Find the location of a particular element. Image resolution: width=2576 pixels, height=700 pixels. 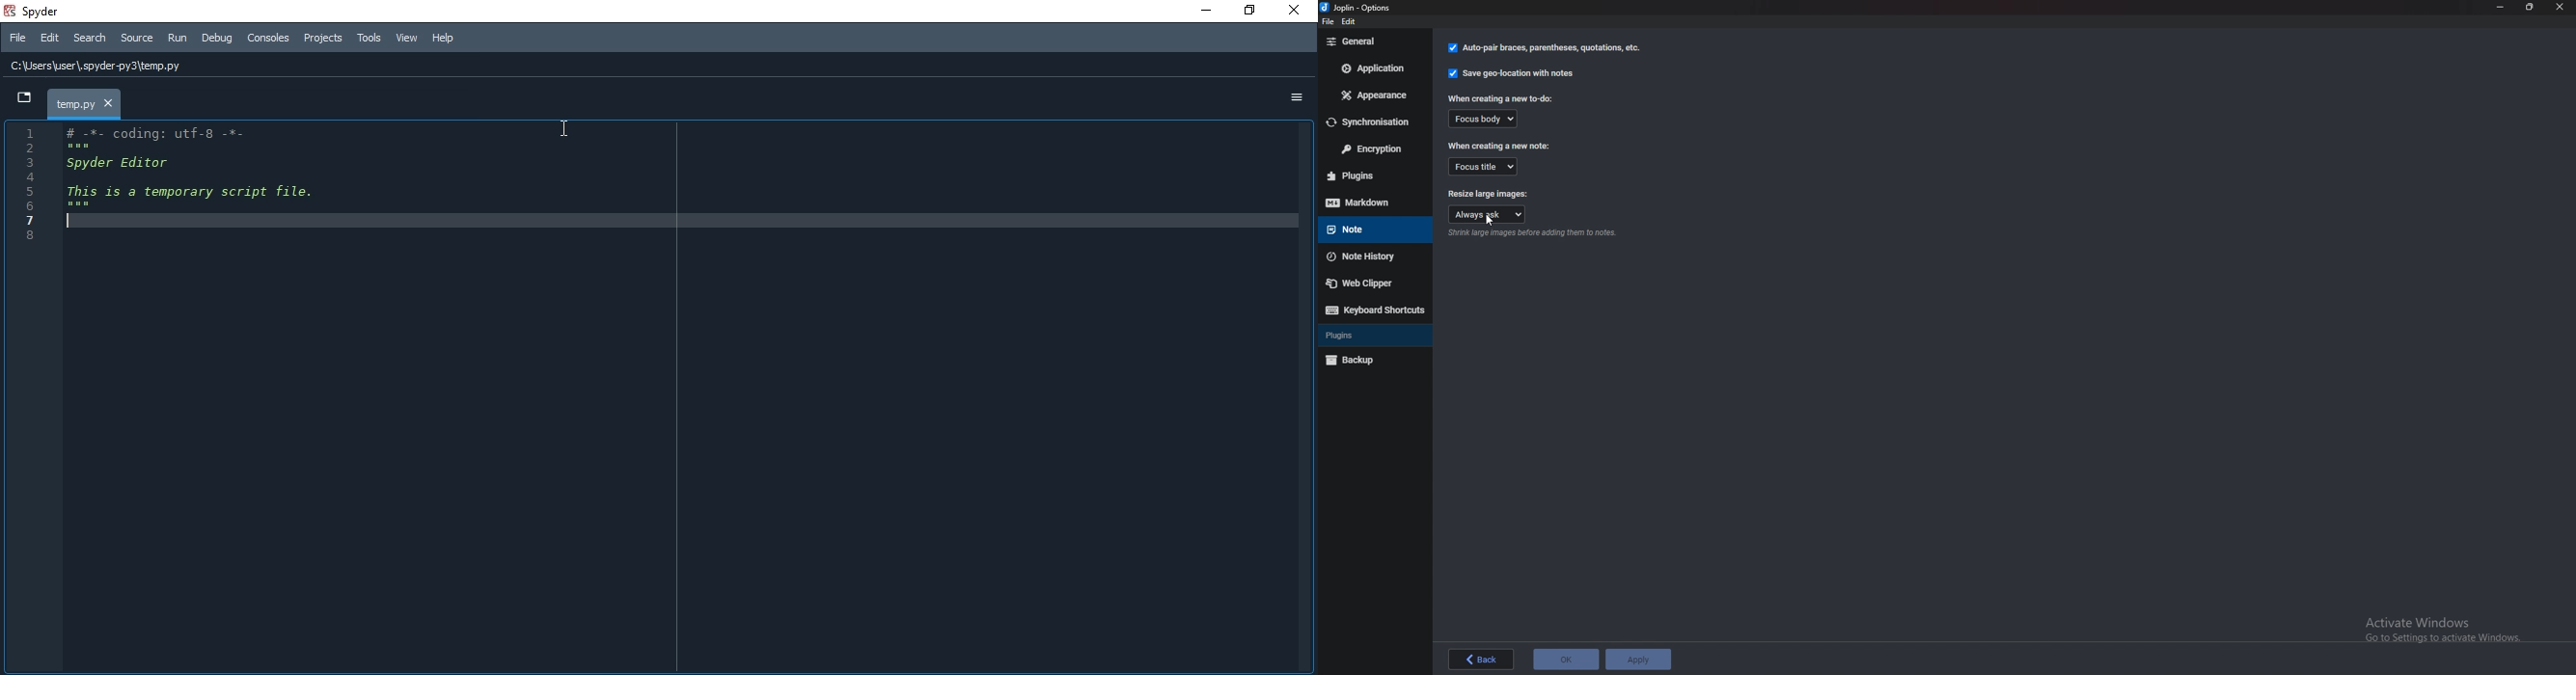

close is located at coordinates (2561, 7).